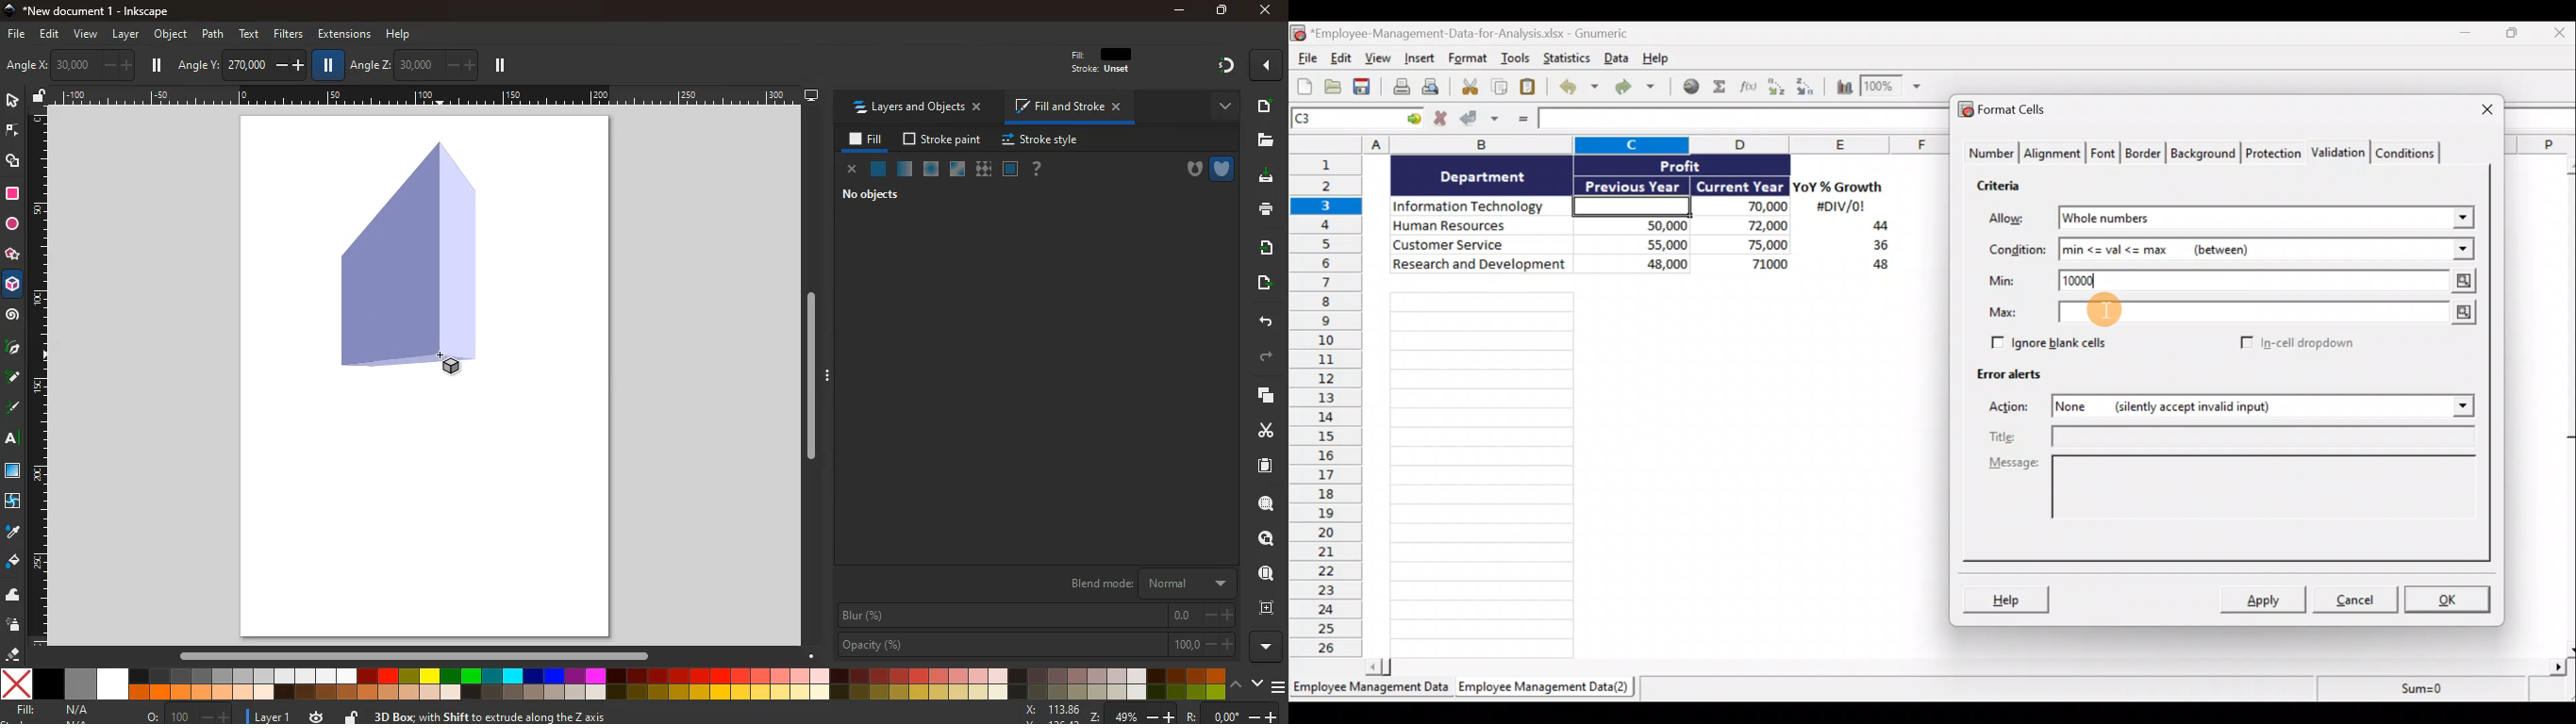 This screenshot has height=728, width=2576. Describe the element at coordinates (2207, 154) in the screenshot. I see `Background` at that location.